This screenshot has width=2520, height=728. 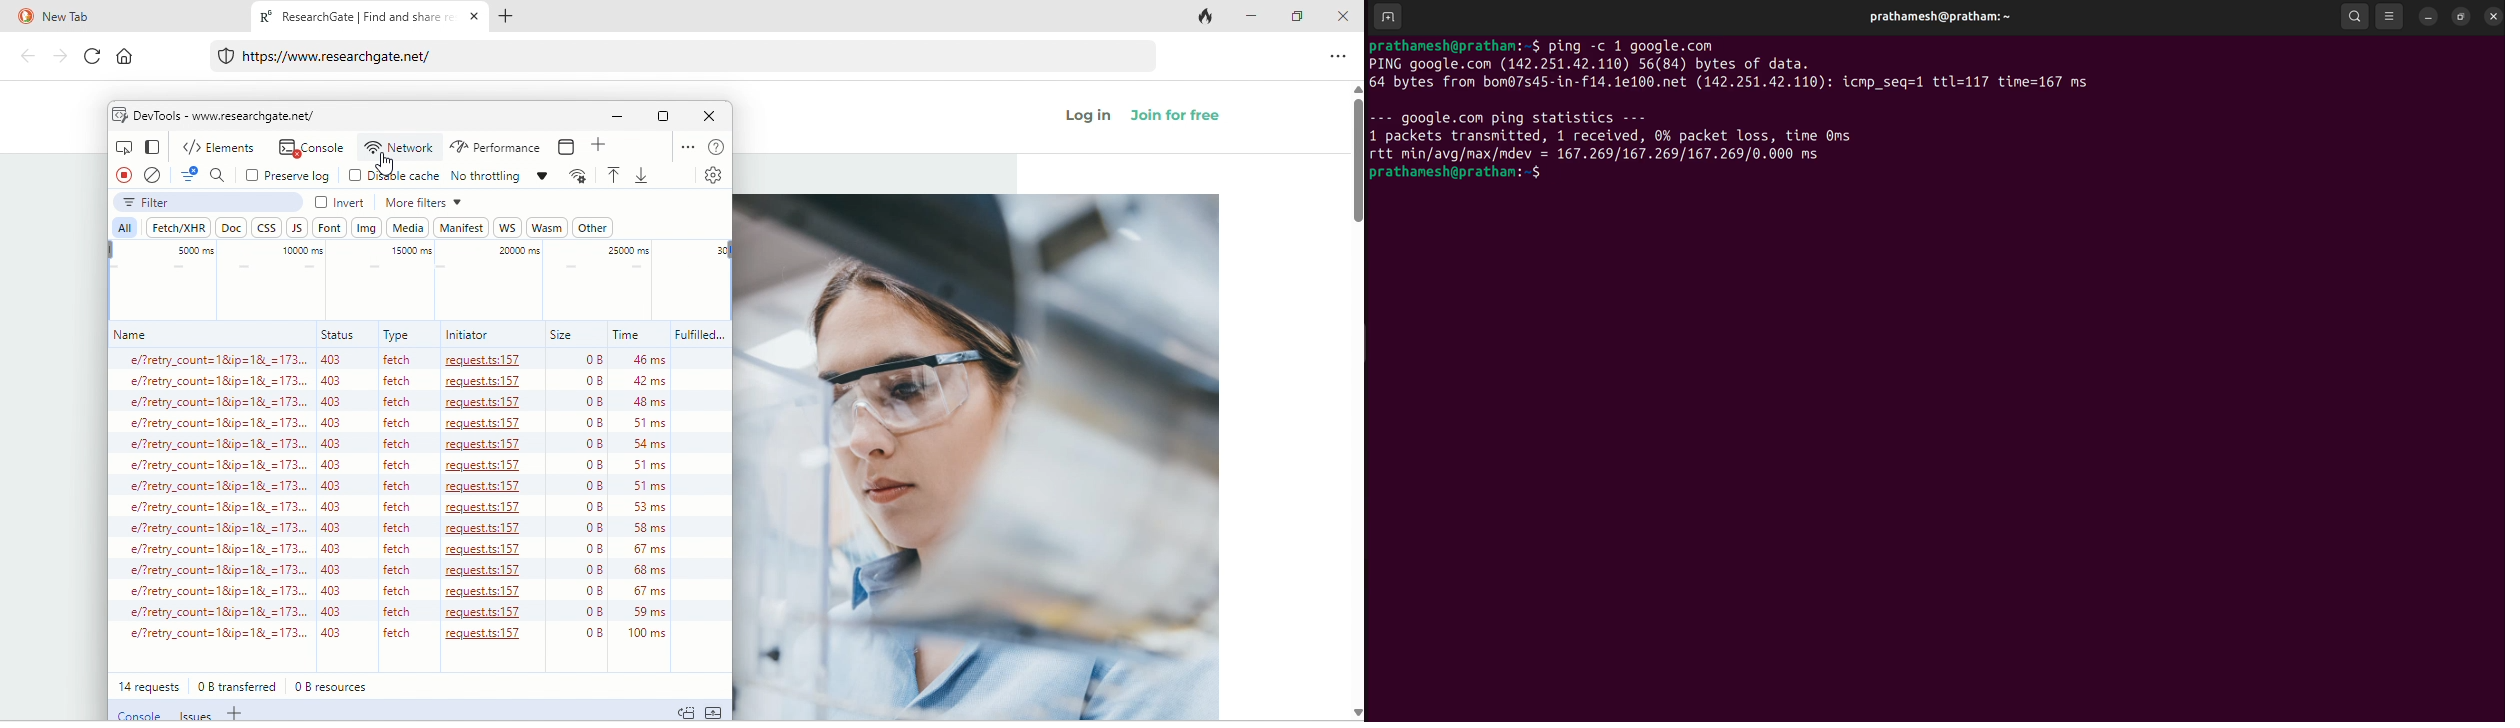 I want to click on all names, so click(x=208, y=508).